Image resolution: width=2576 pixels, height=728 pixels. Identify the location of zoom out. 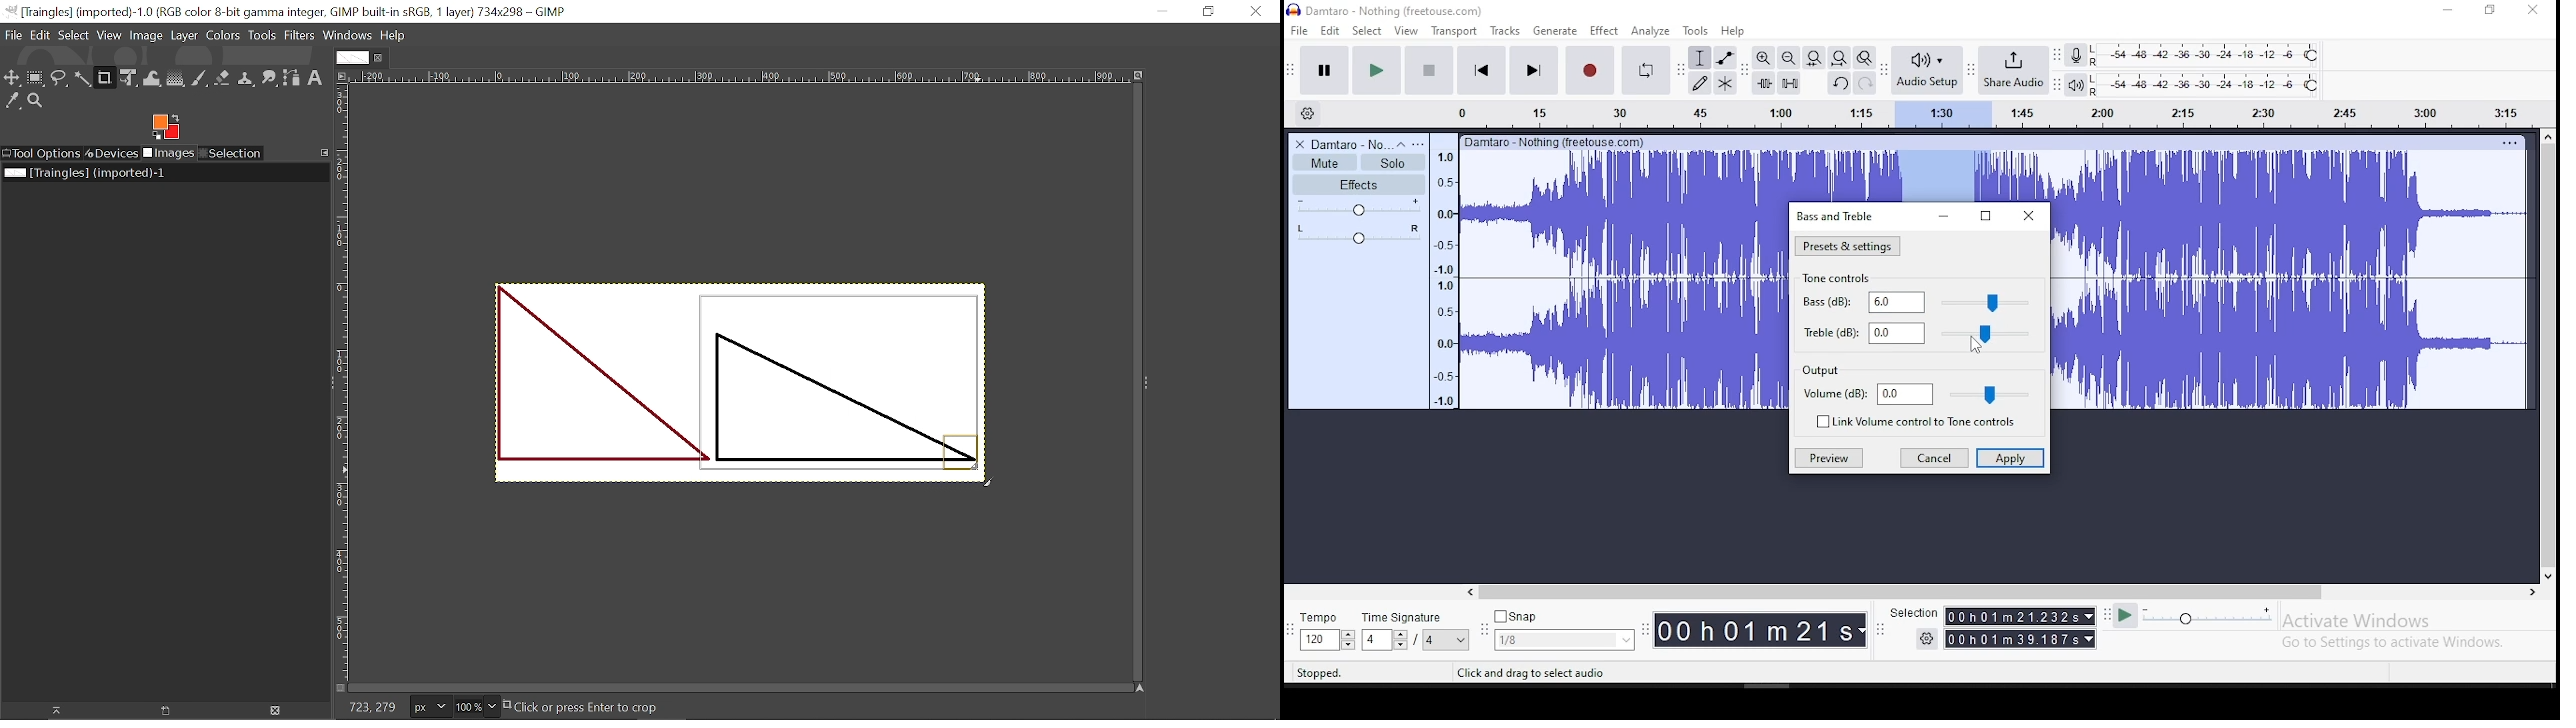
(1788, 57).